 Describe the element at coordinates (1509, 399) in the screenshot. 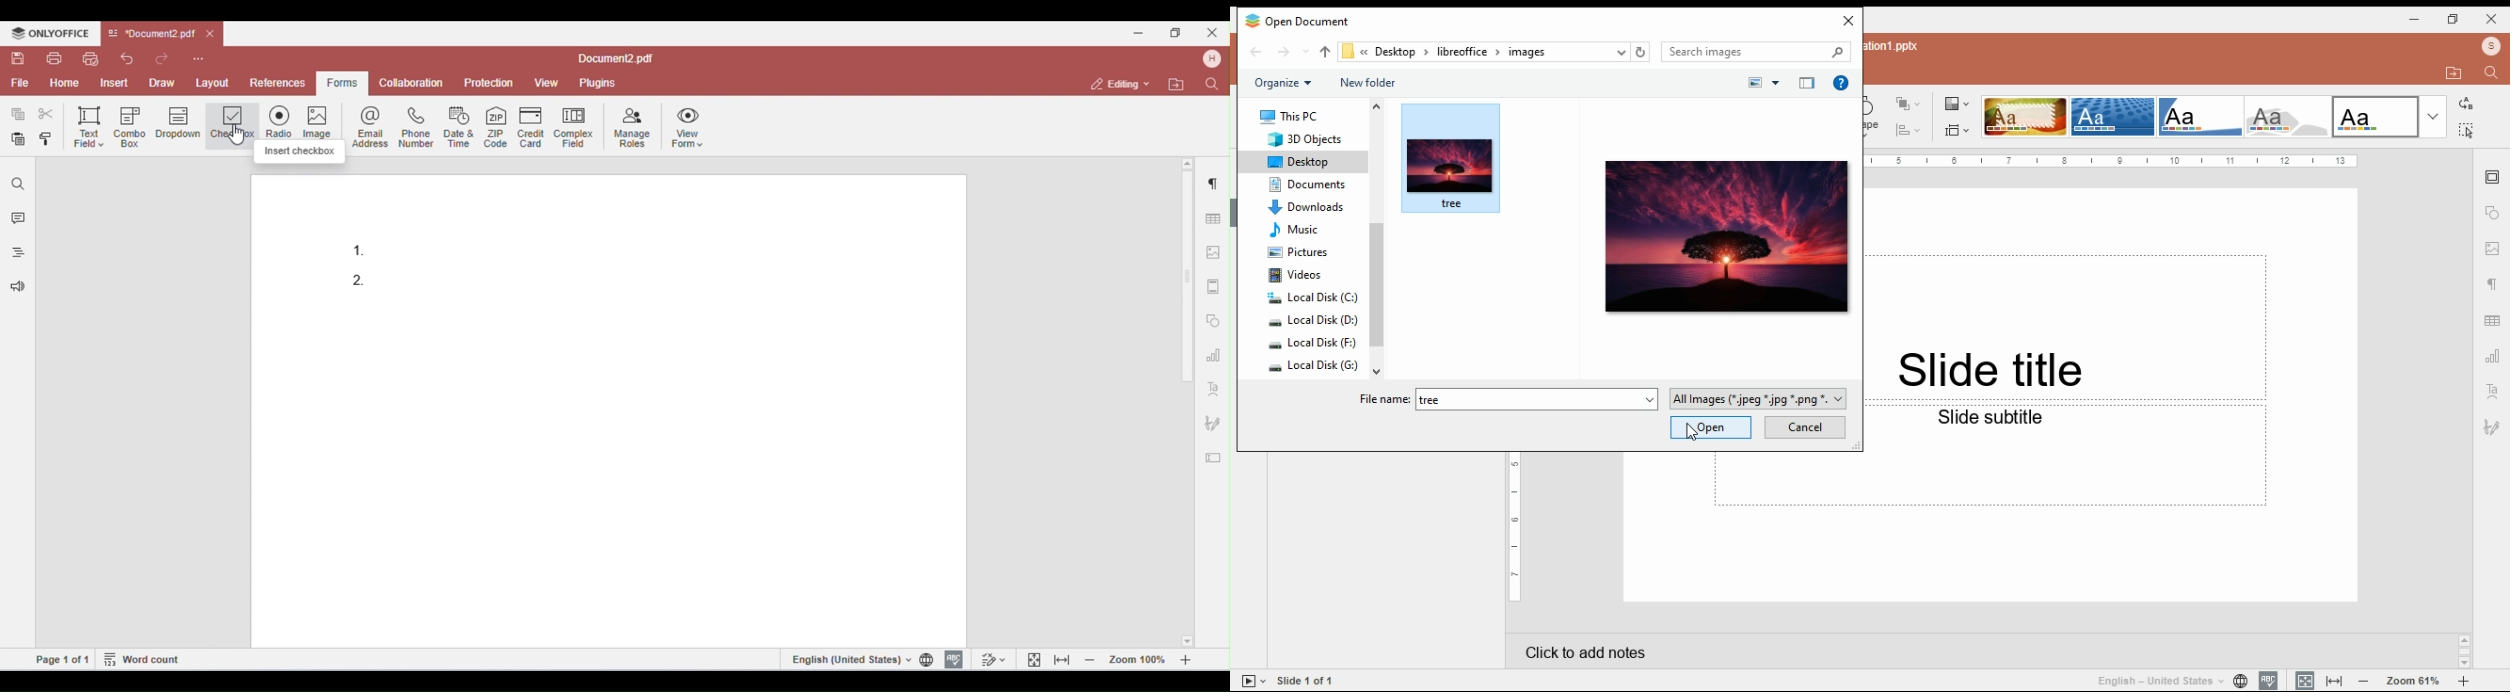

I see `file name` at that location.